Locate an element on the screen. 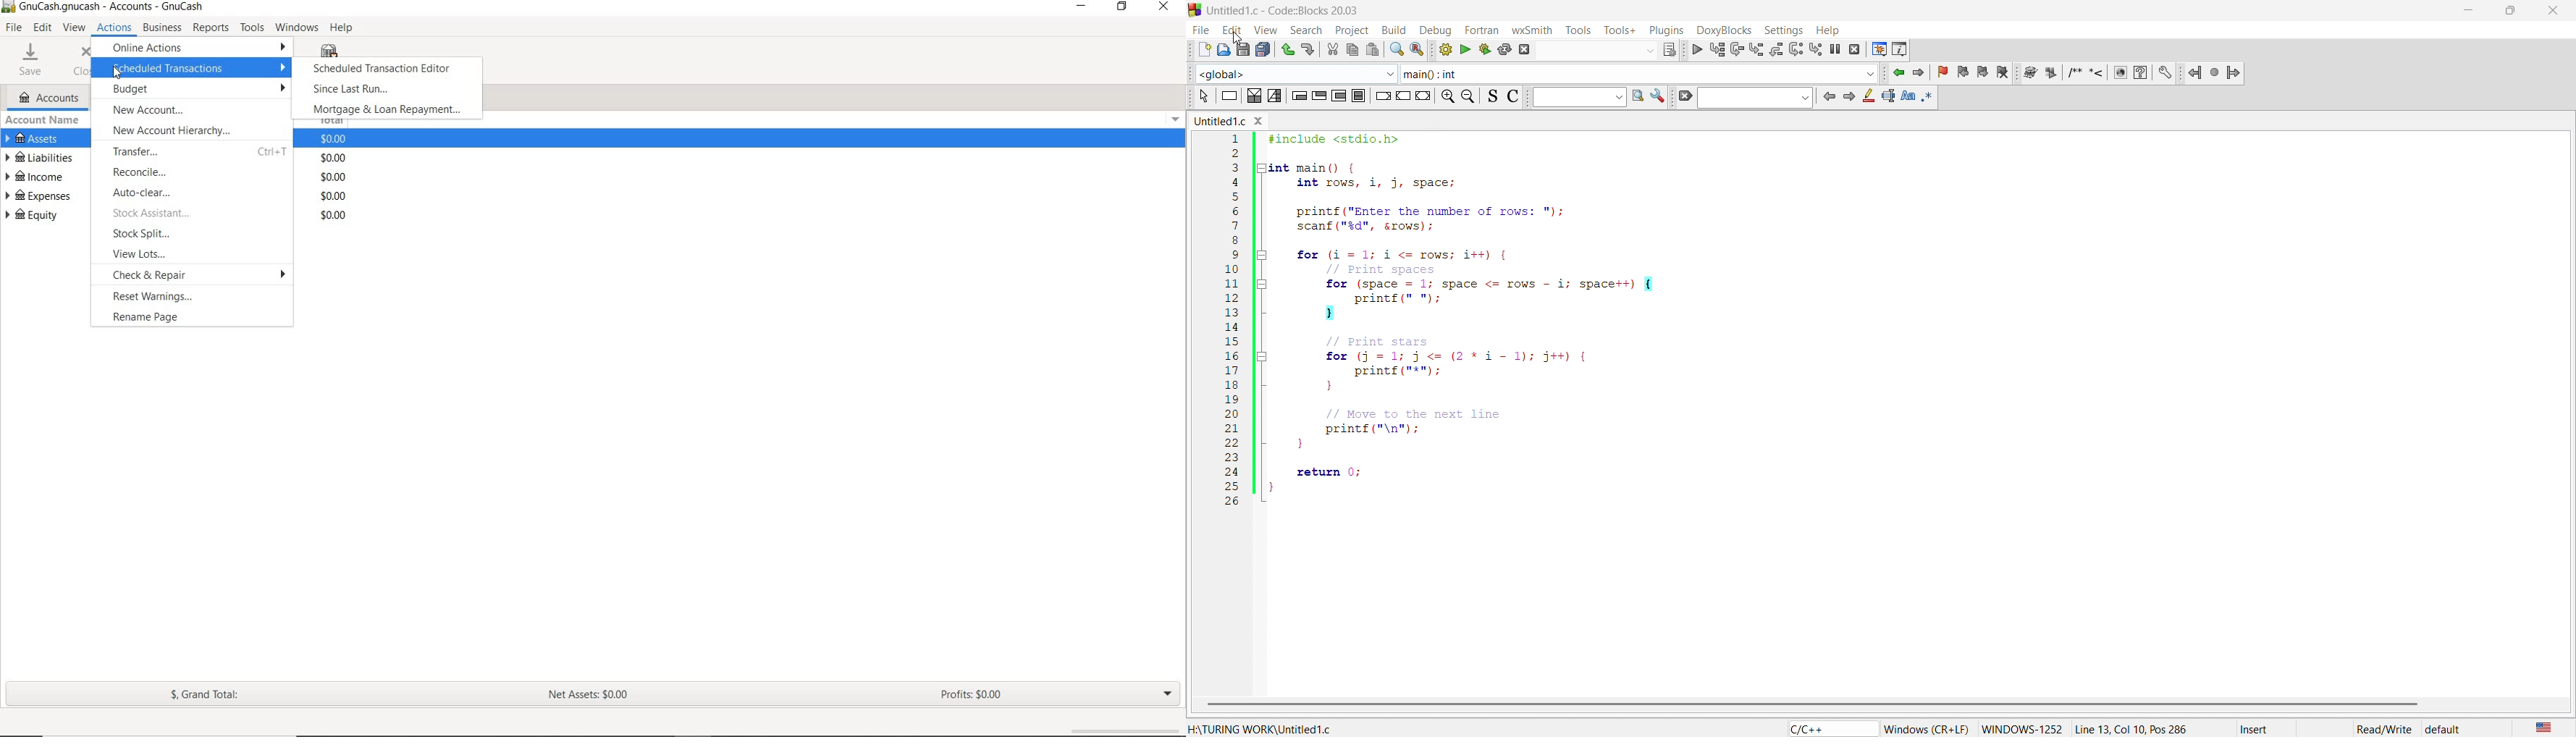  selected text is located at coordinates (1887, 97).